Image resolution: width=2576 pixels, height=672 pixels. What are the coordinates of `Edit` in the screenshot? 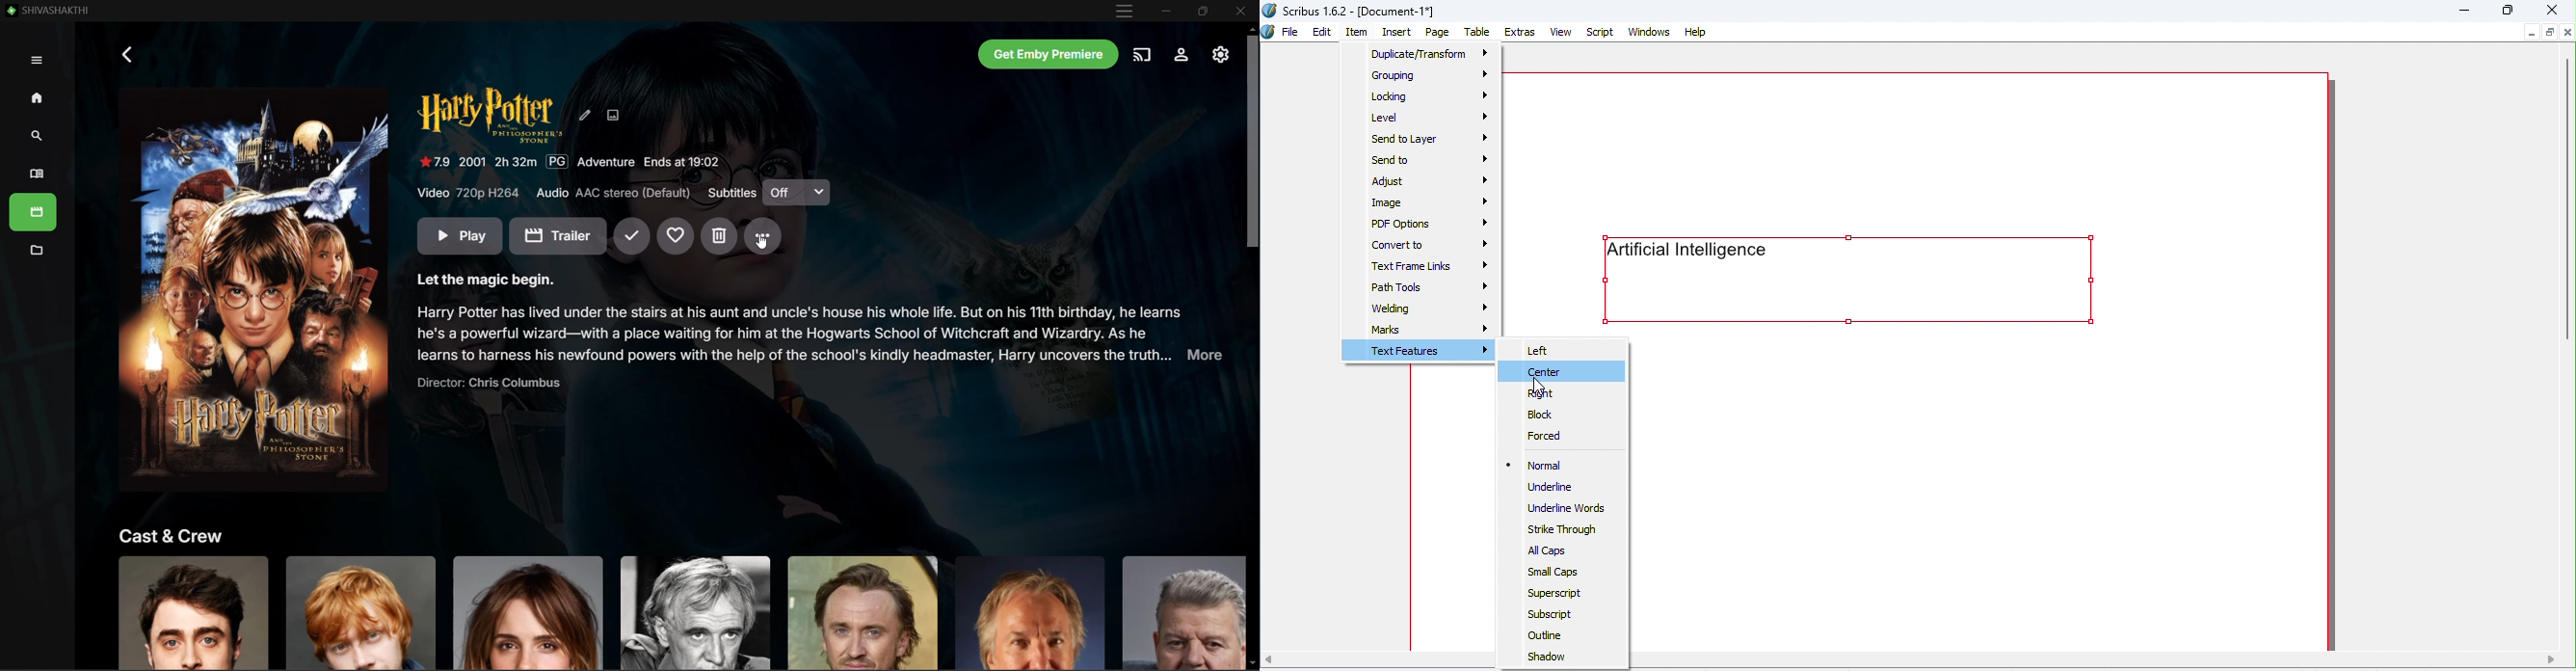 It's located at (1319, 33).